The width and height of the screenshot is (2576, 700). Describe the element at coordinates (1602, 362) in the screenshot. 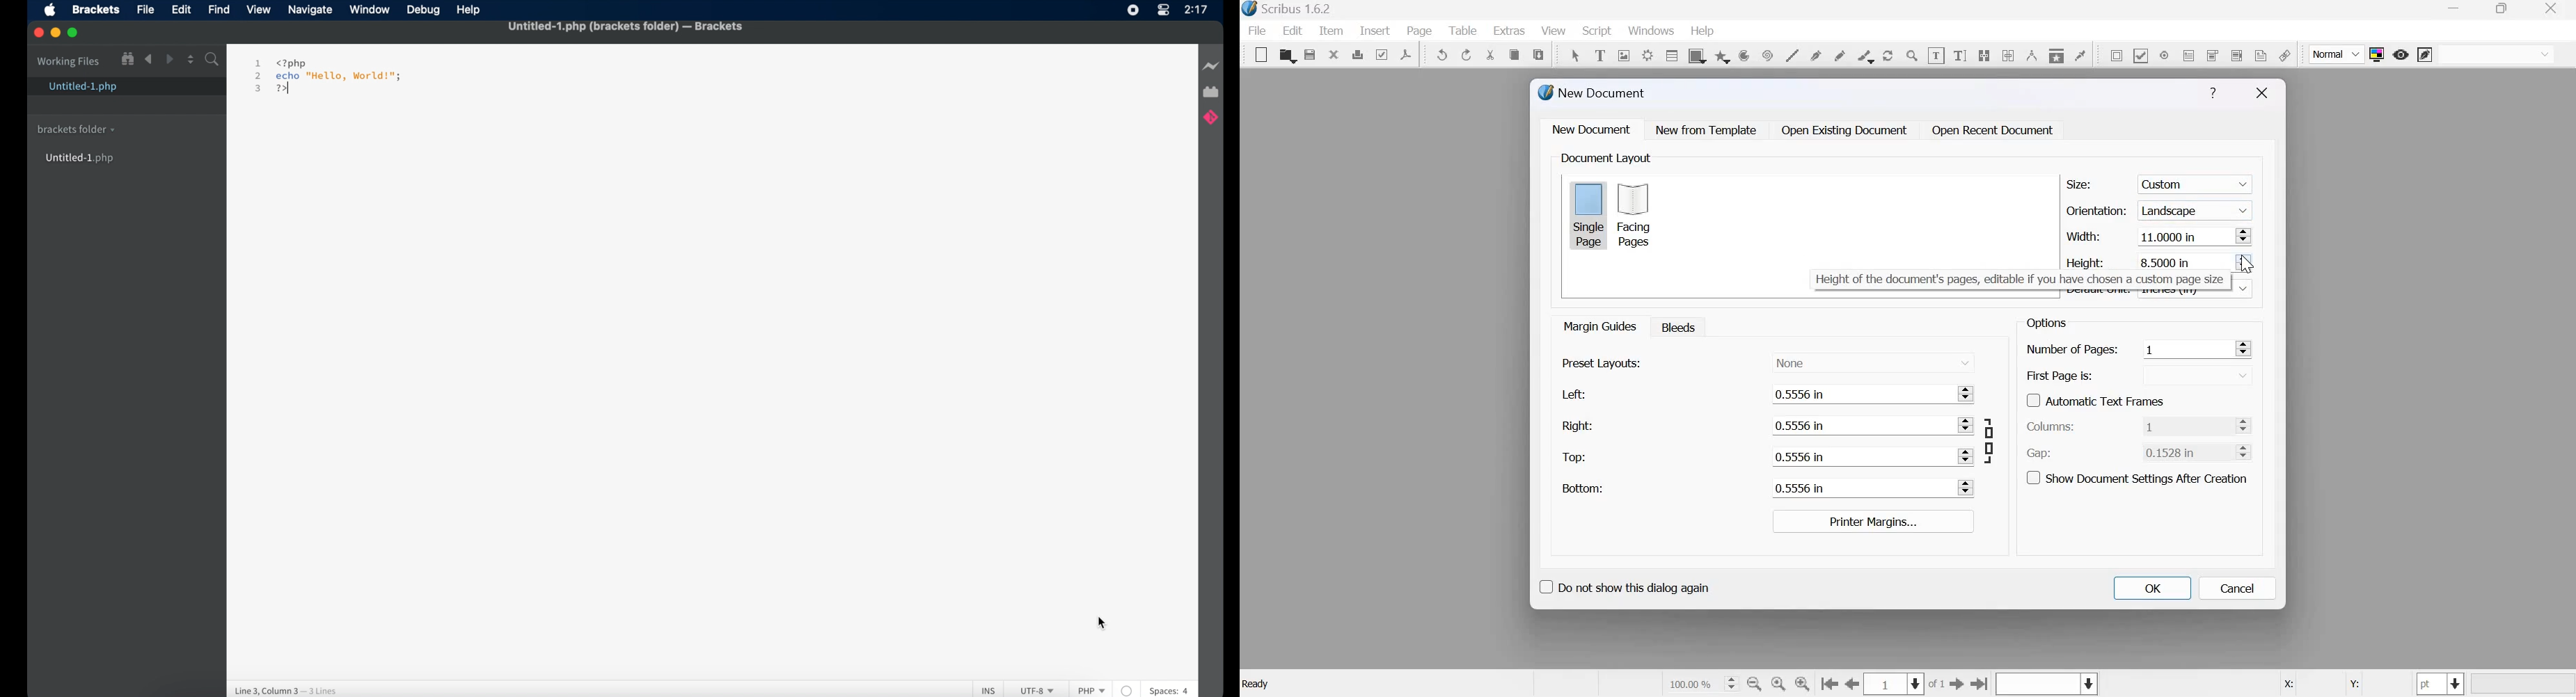

I see `Present layouts: ` at that location.